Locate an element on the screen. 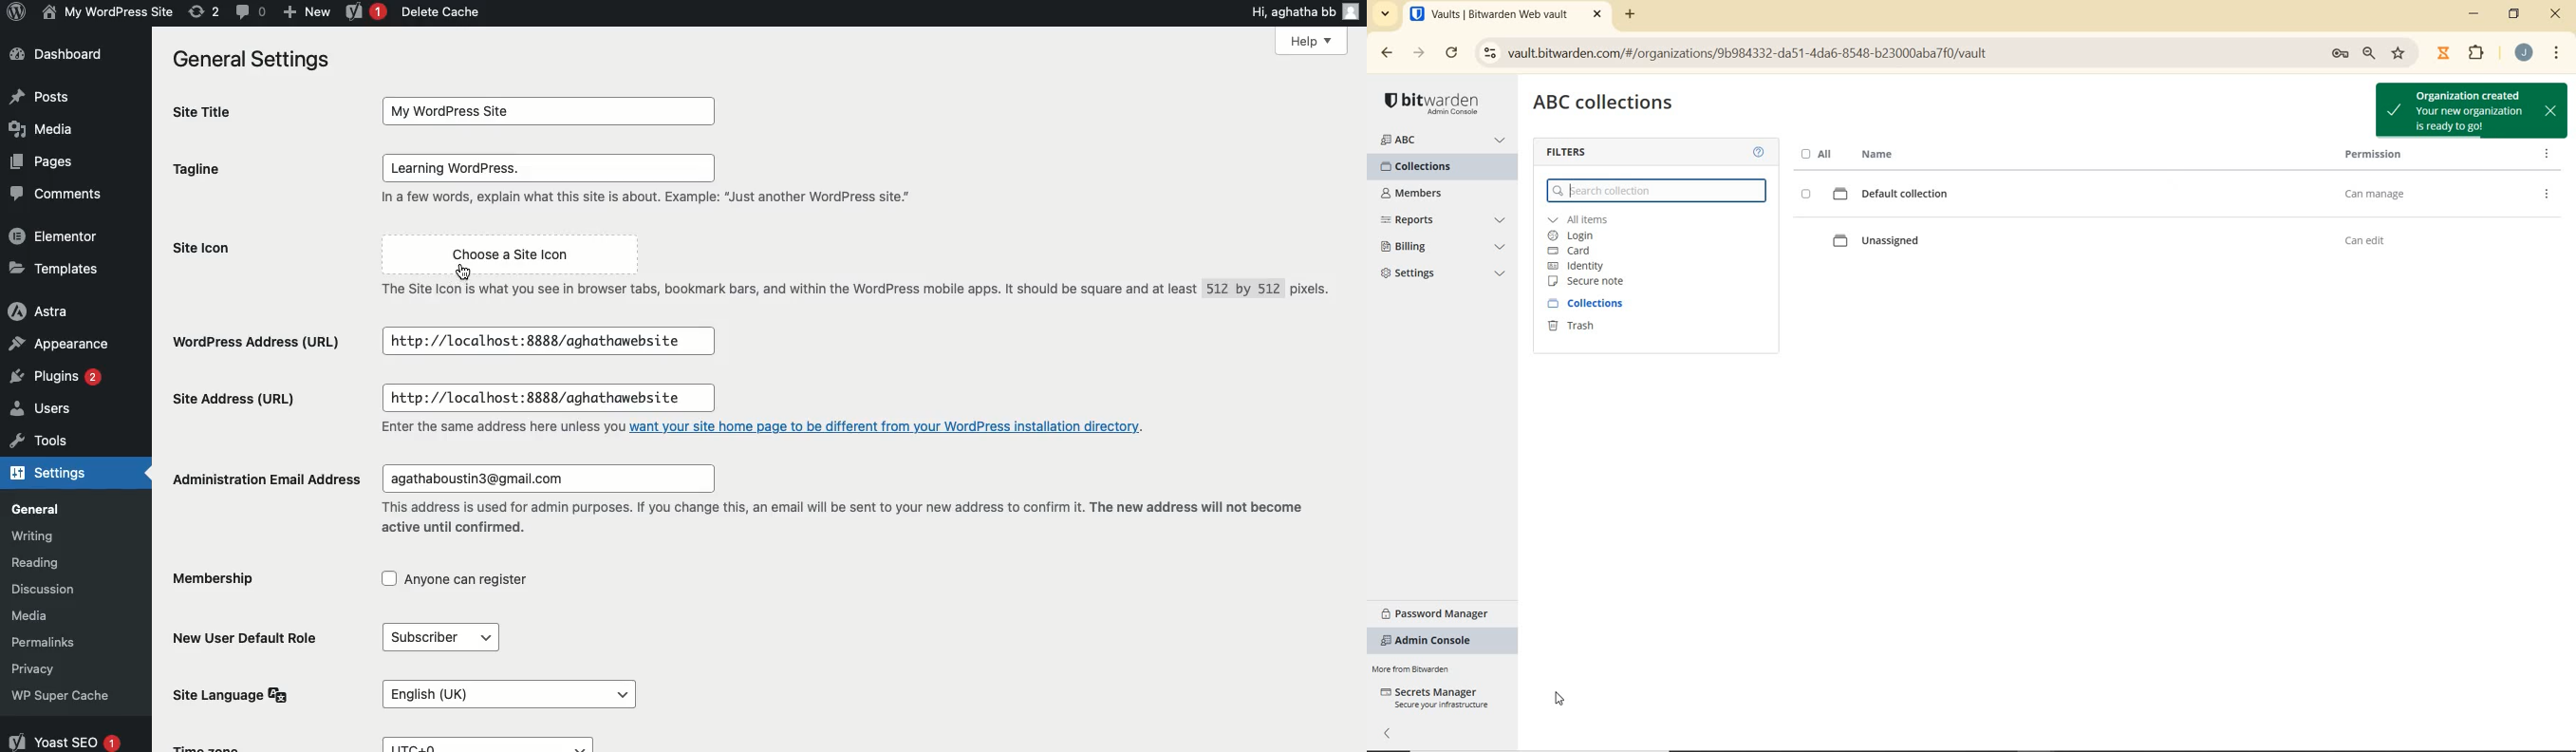  FORWARD is located at coordinates (1419, 54).